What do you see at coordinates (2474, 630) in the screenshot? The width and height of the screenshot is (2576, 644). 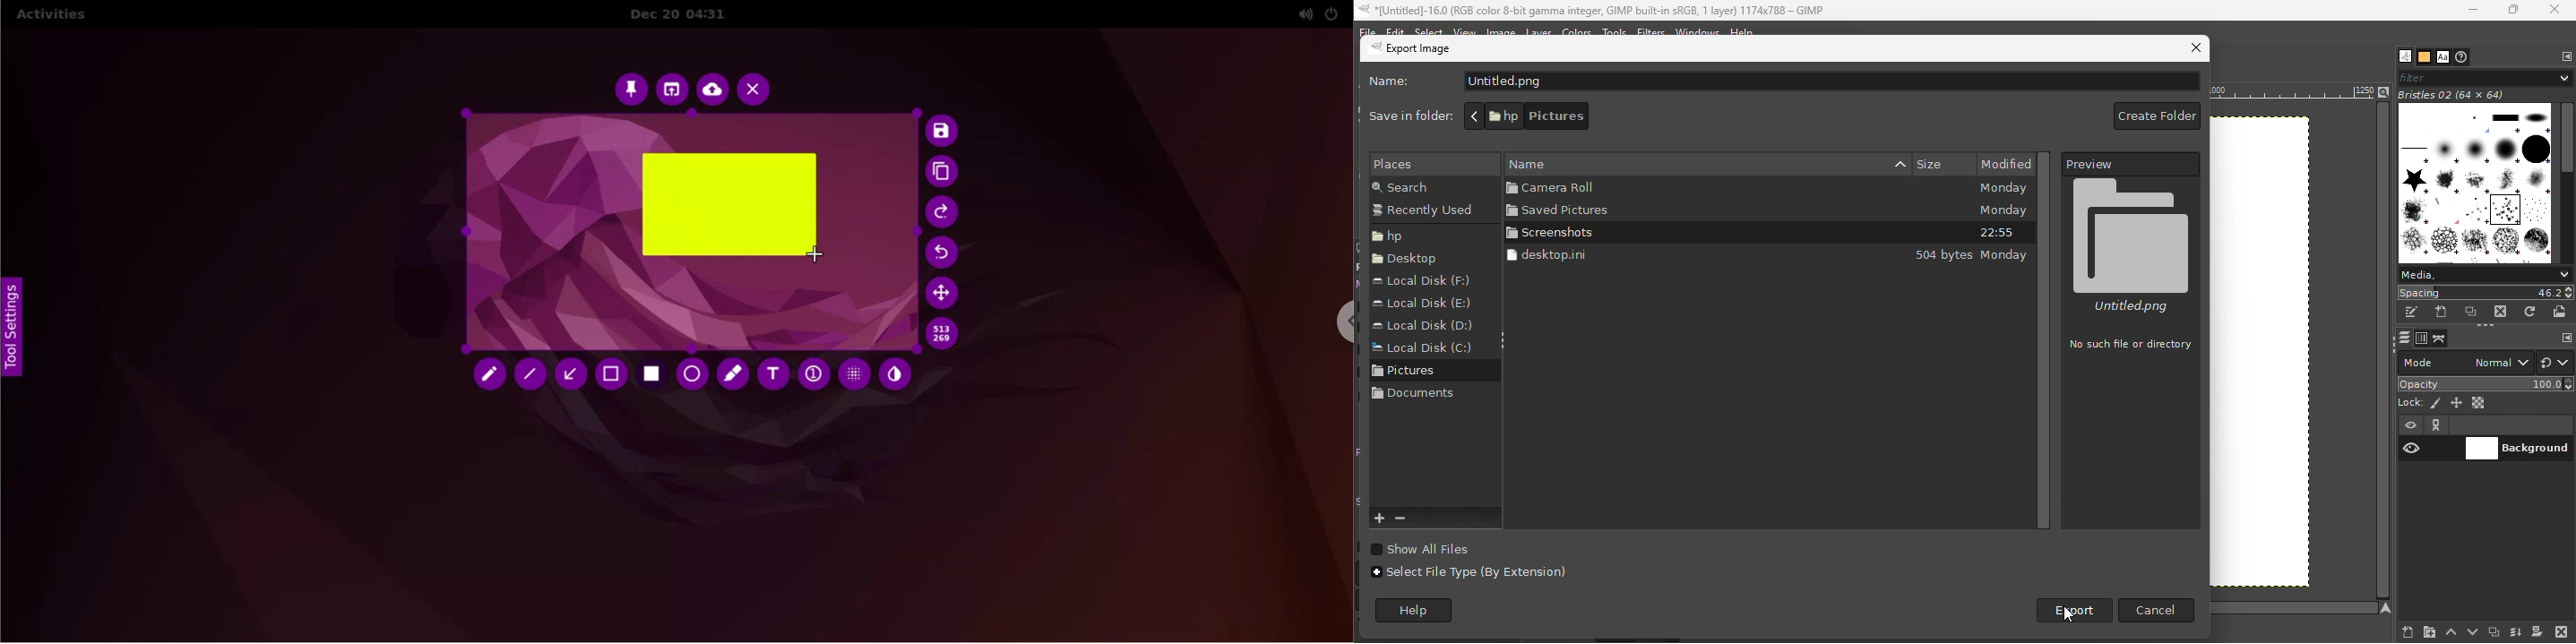 I see `Lower this layer` at bounding box center [2474, 630].